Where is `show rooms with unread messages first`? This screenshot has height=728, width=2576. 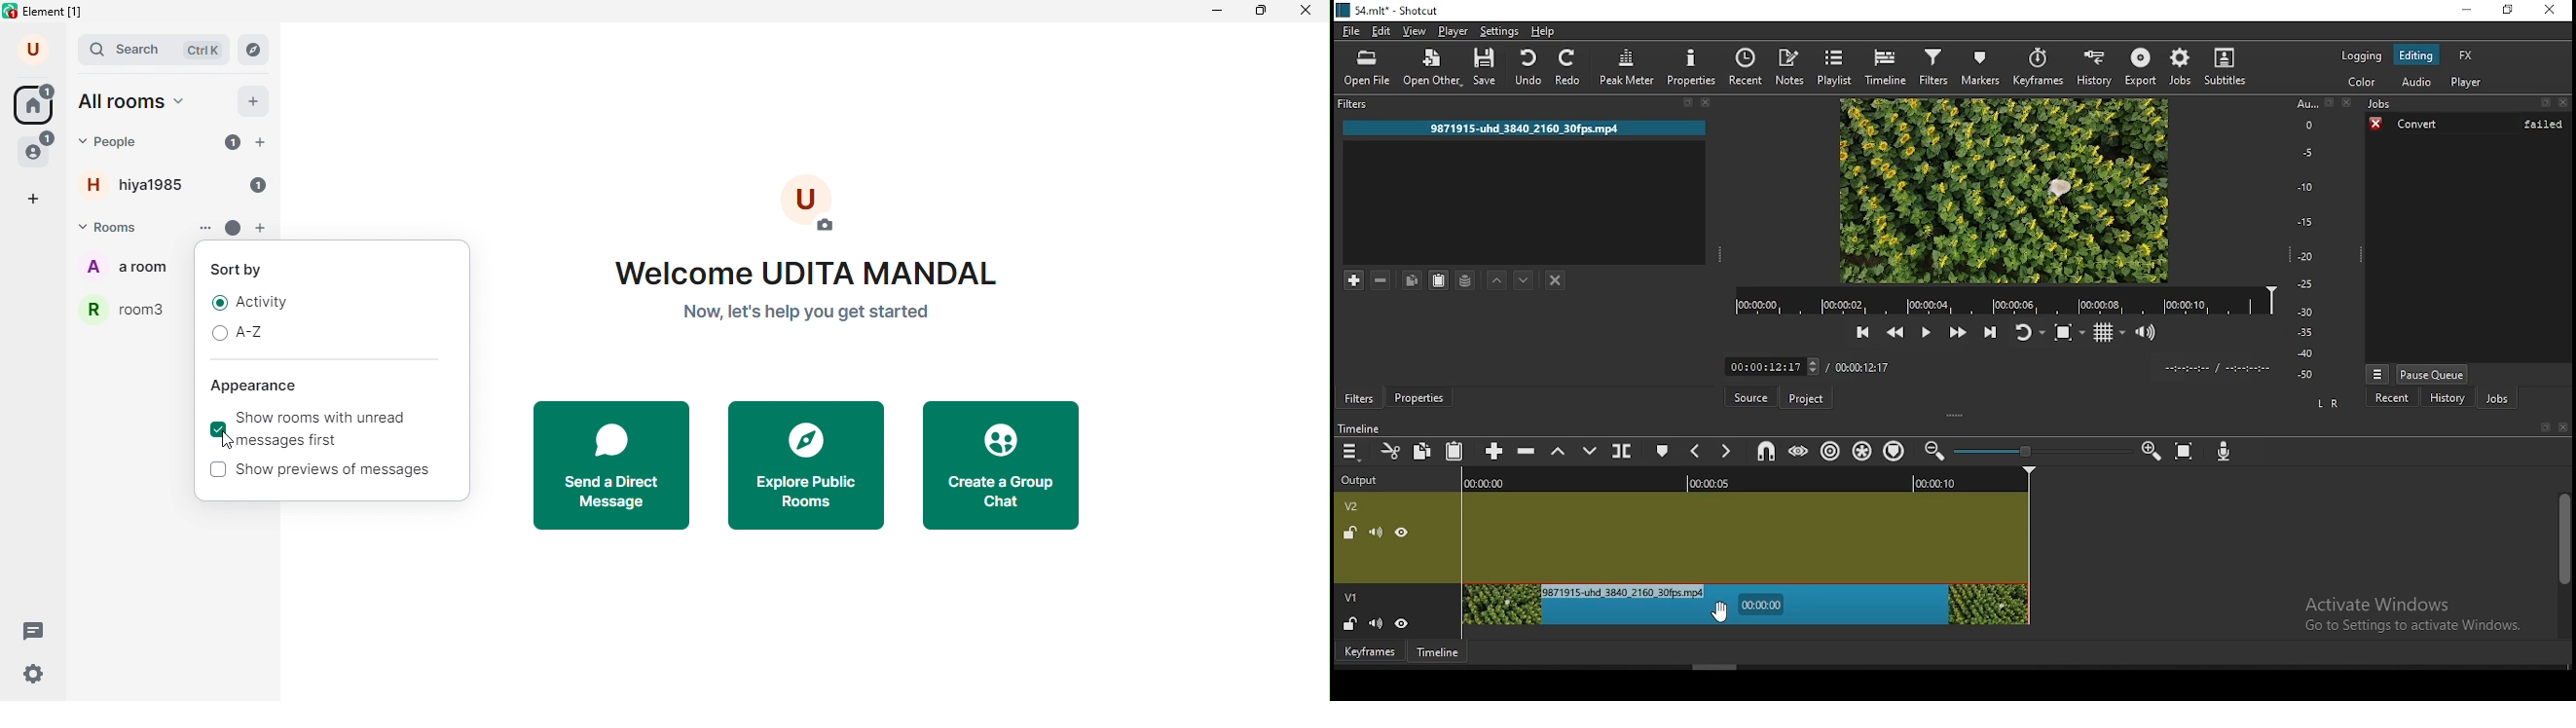
show rooms with unread messages first is located at coordinates (330, 430).